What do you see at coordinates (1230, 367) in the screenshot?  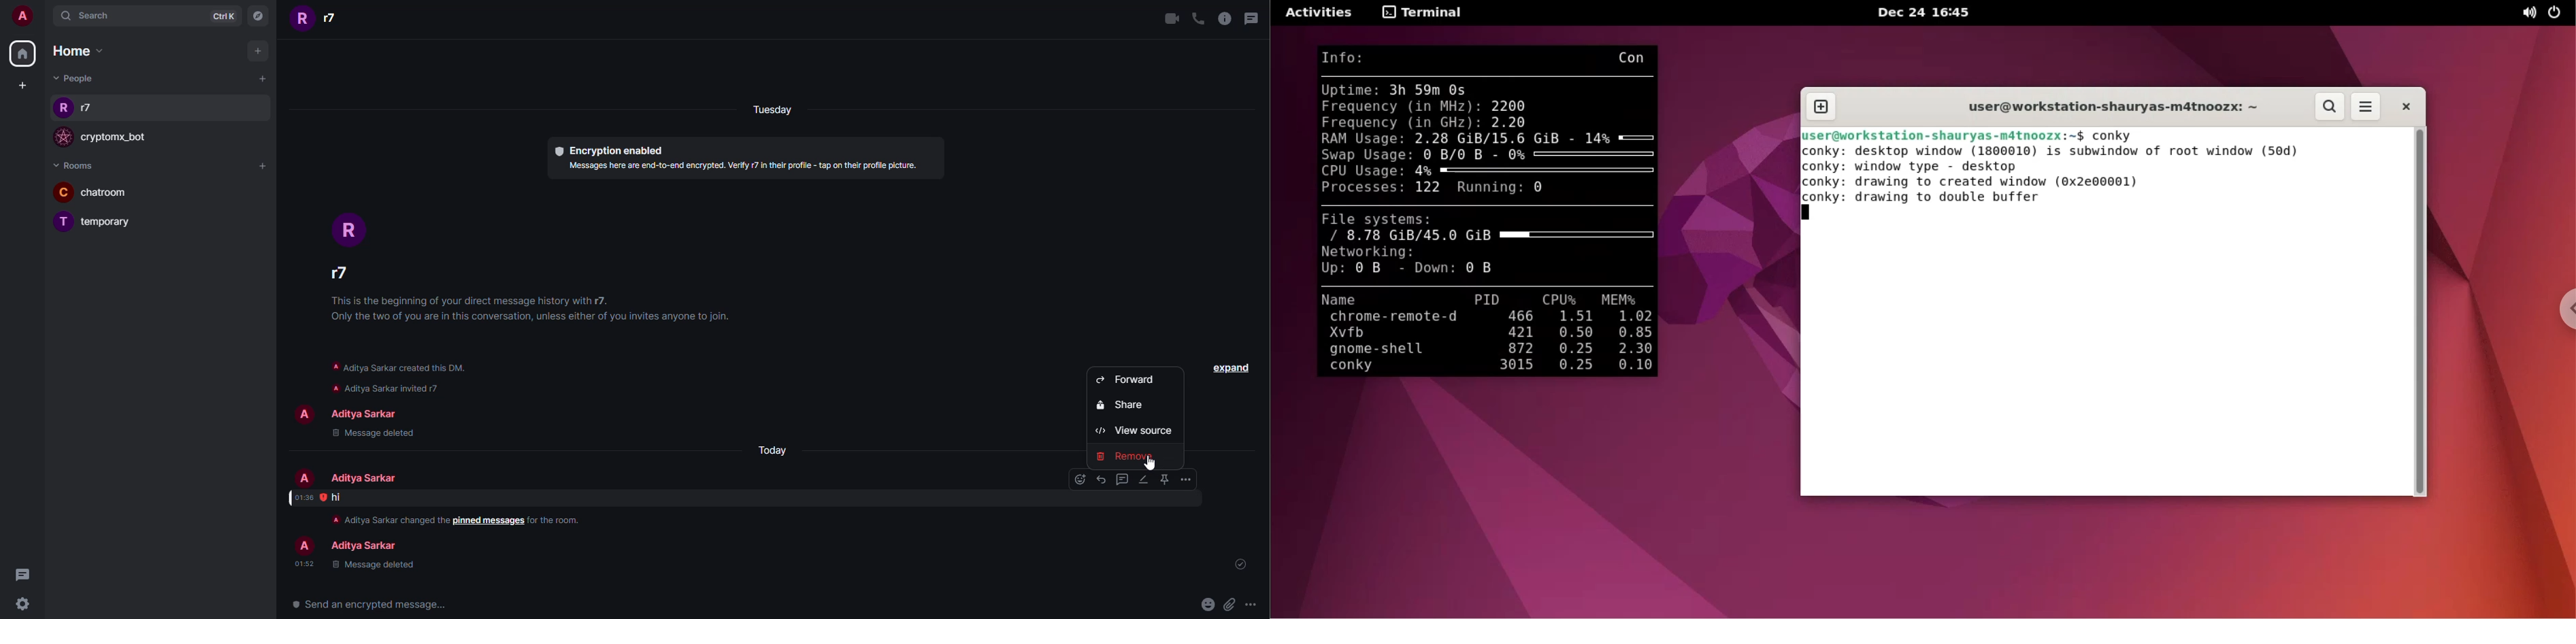 I see `expand` at bounding box center [1230, 367].